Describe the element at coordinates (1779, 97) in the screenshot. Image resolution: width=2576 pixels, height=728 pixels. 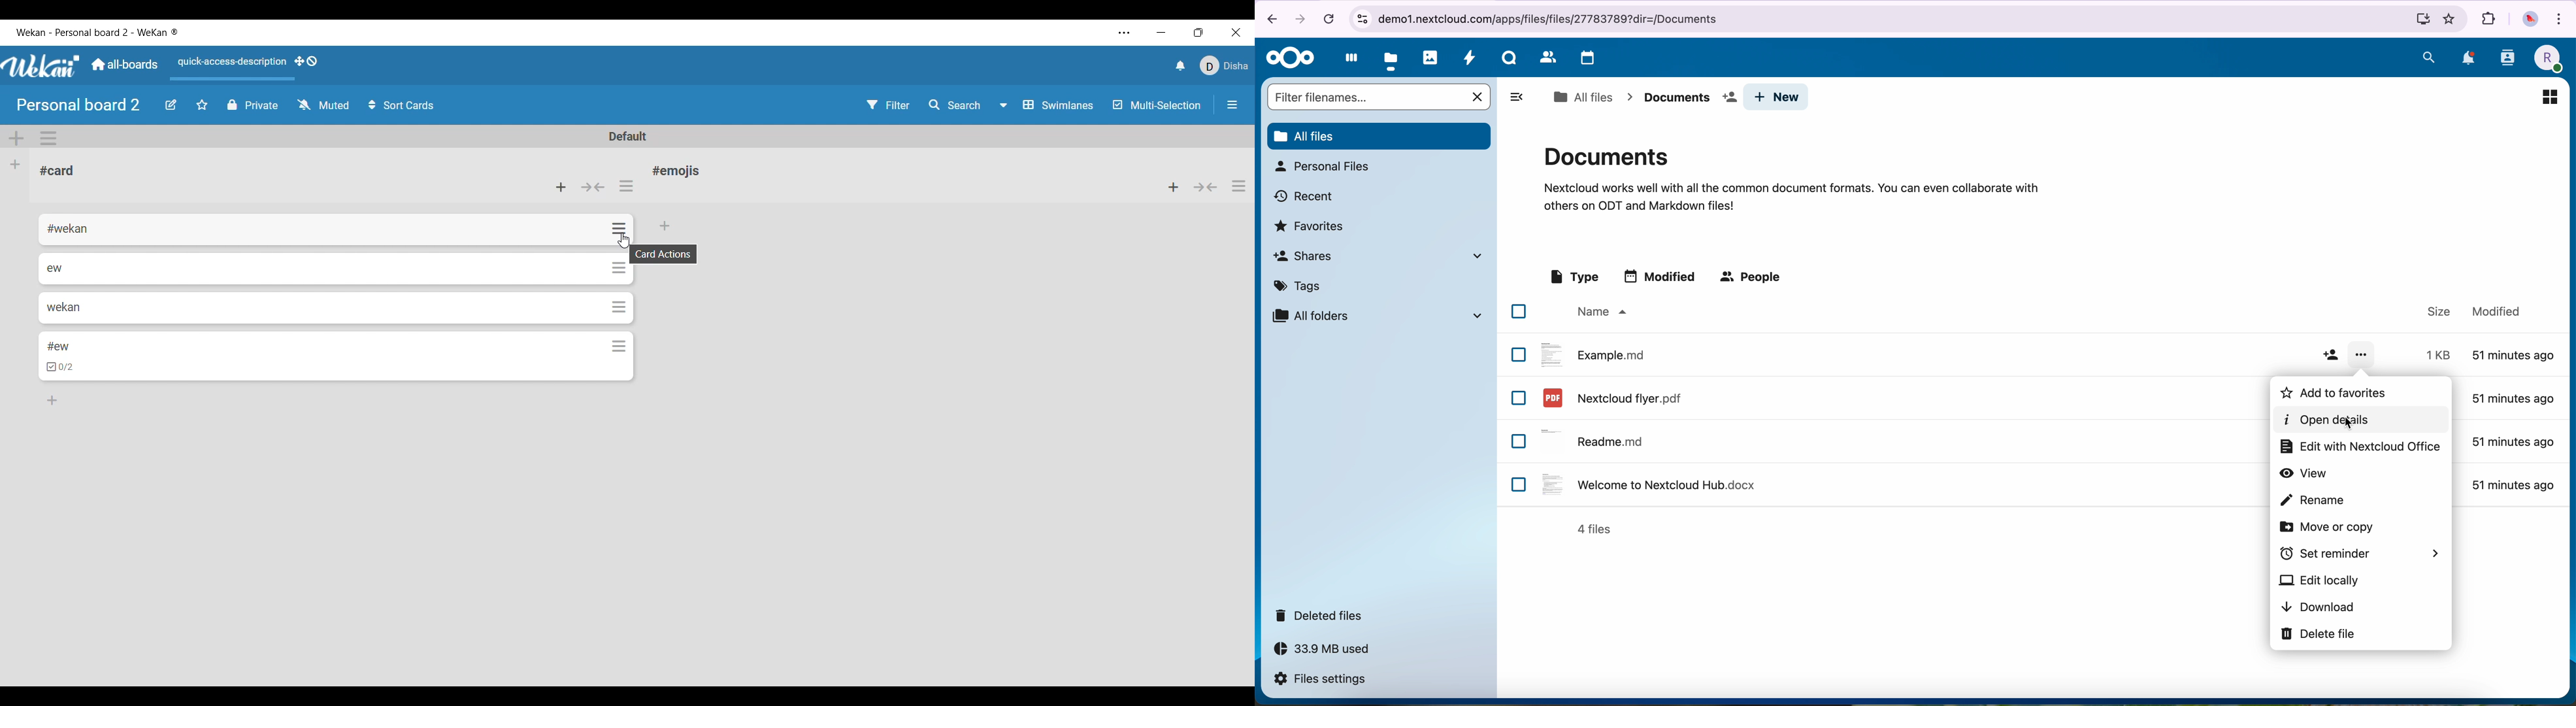
I see `new button` at that location.